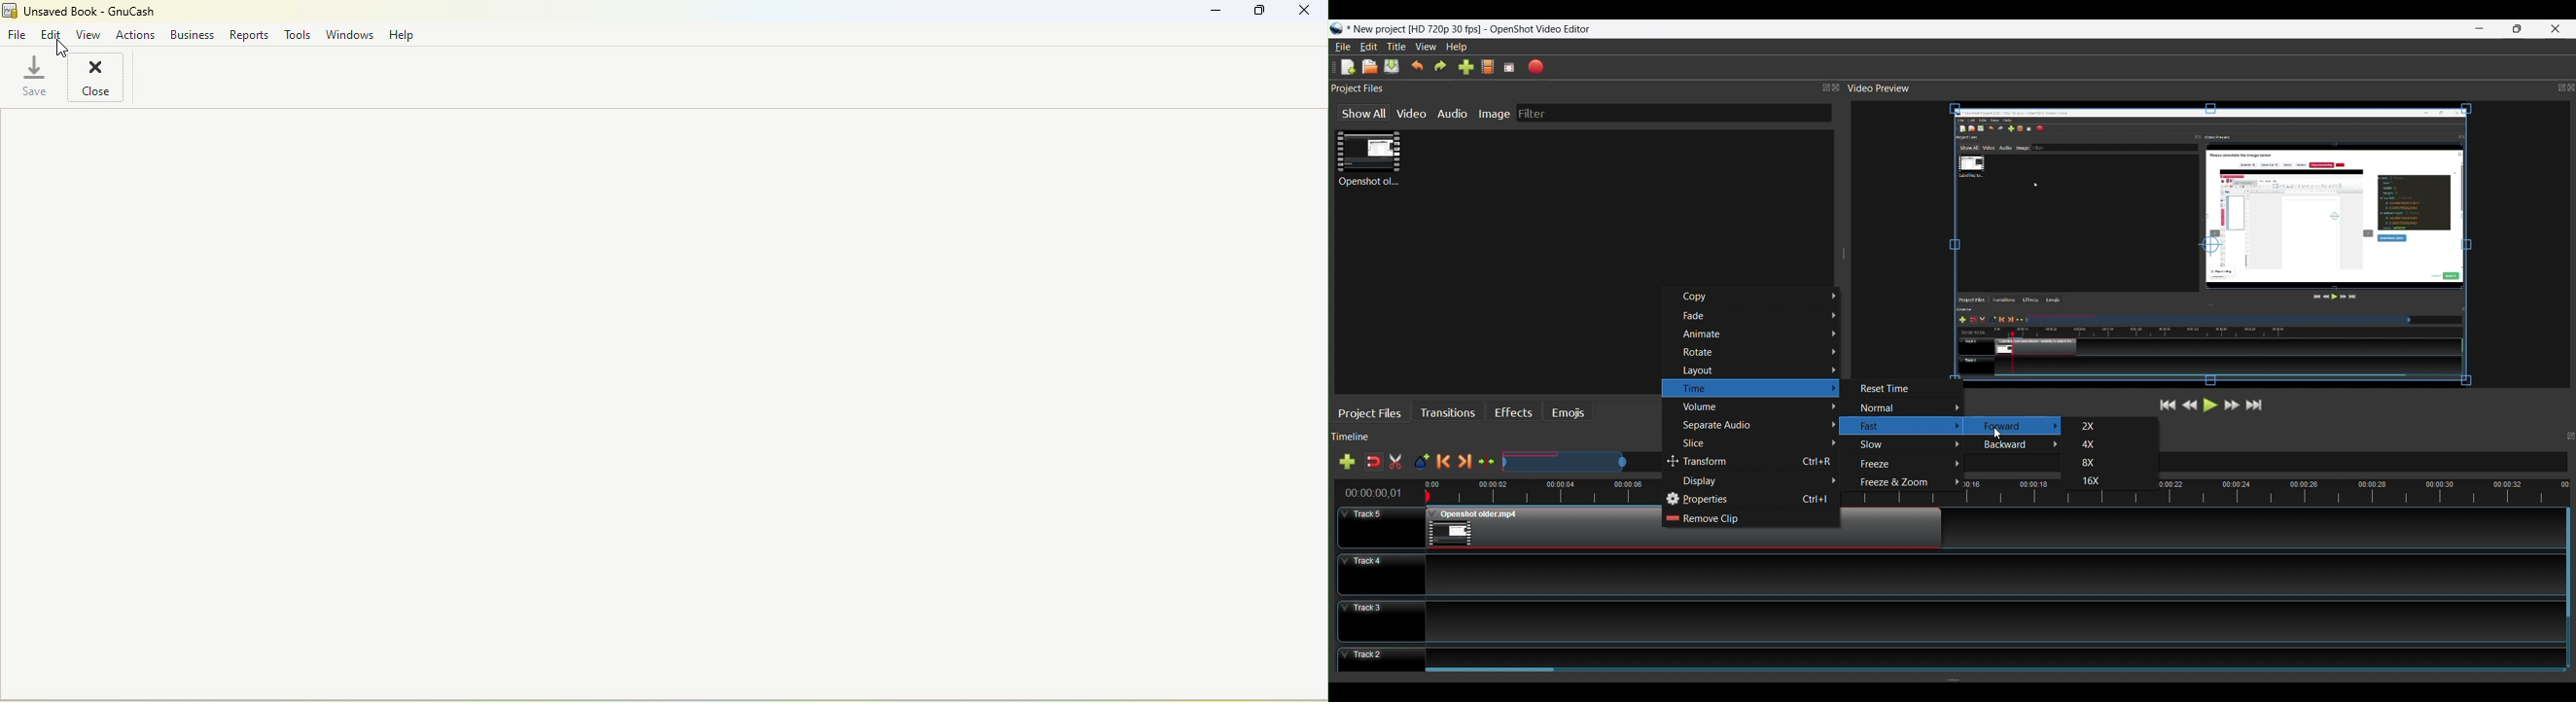 This screenshot has width=2576, height=728. Describe the element at coordinates (1536, 67) in the screenshot. I see `Export Video` at that location.